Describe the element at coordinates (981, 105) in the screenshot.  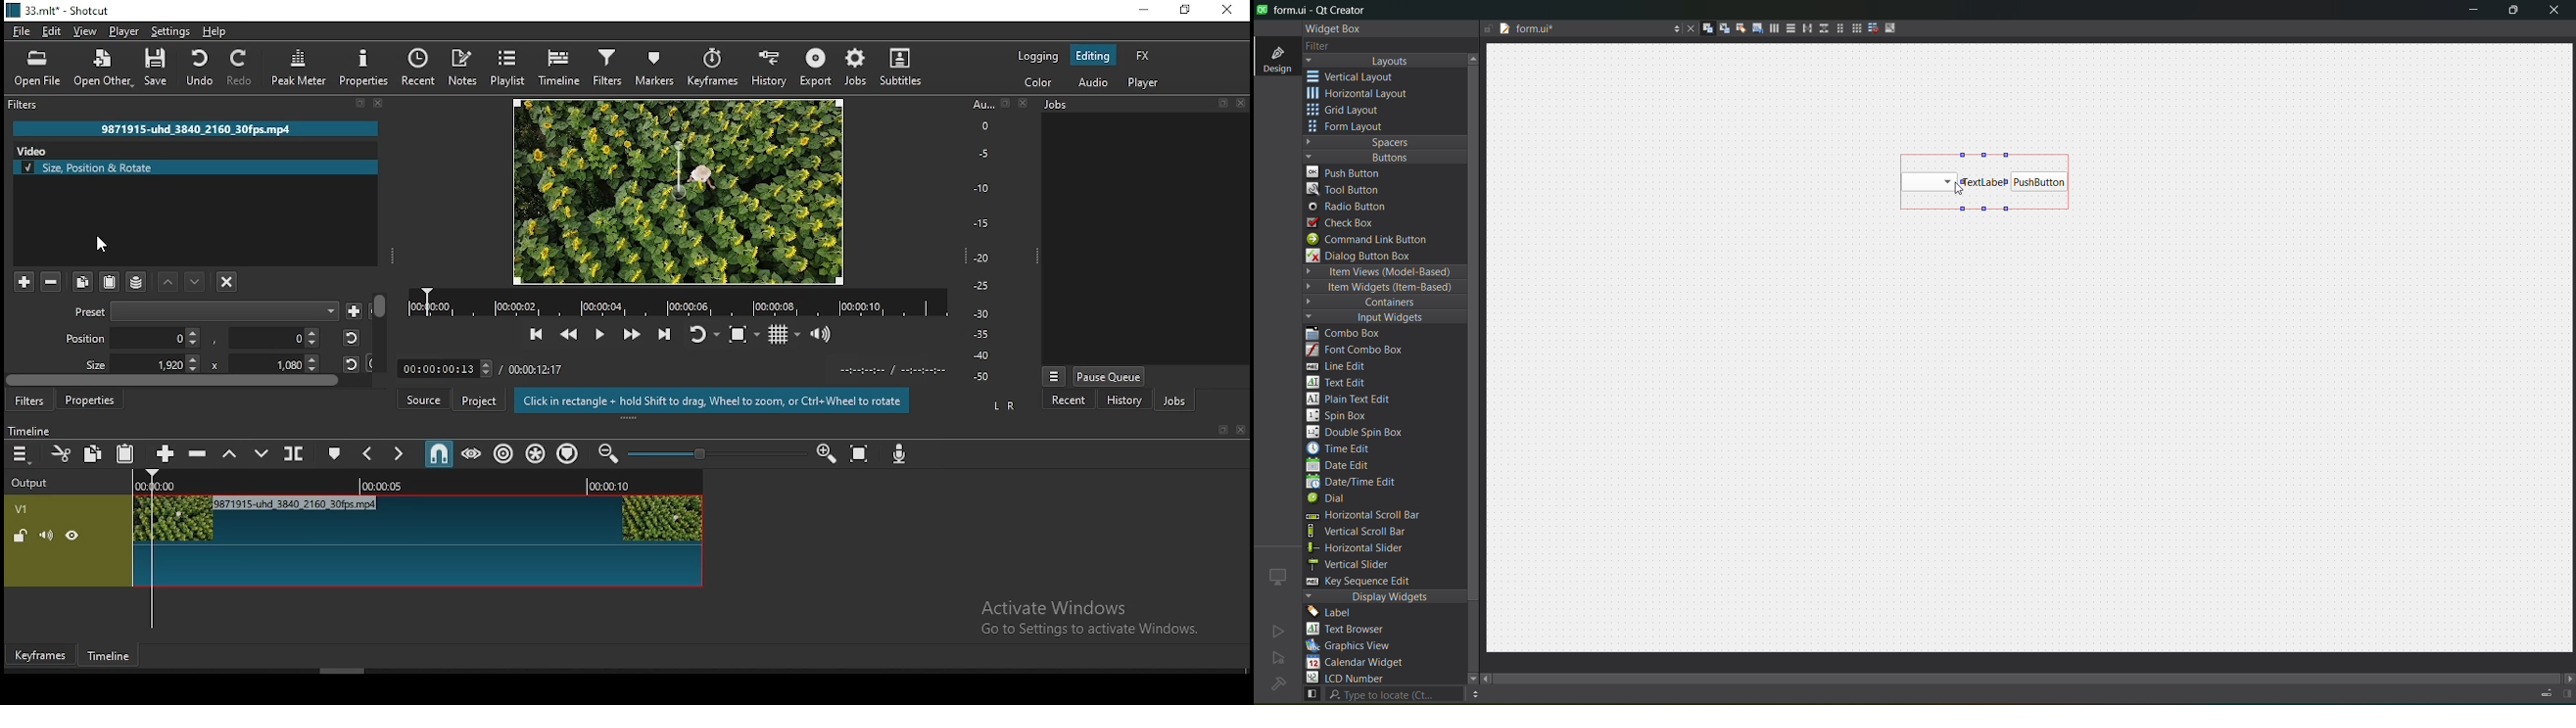
I see `Au...` at that location.